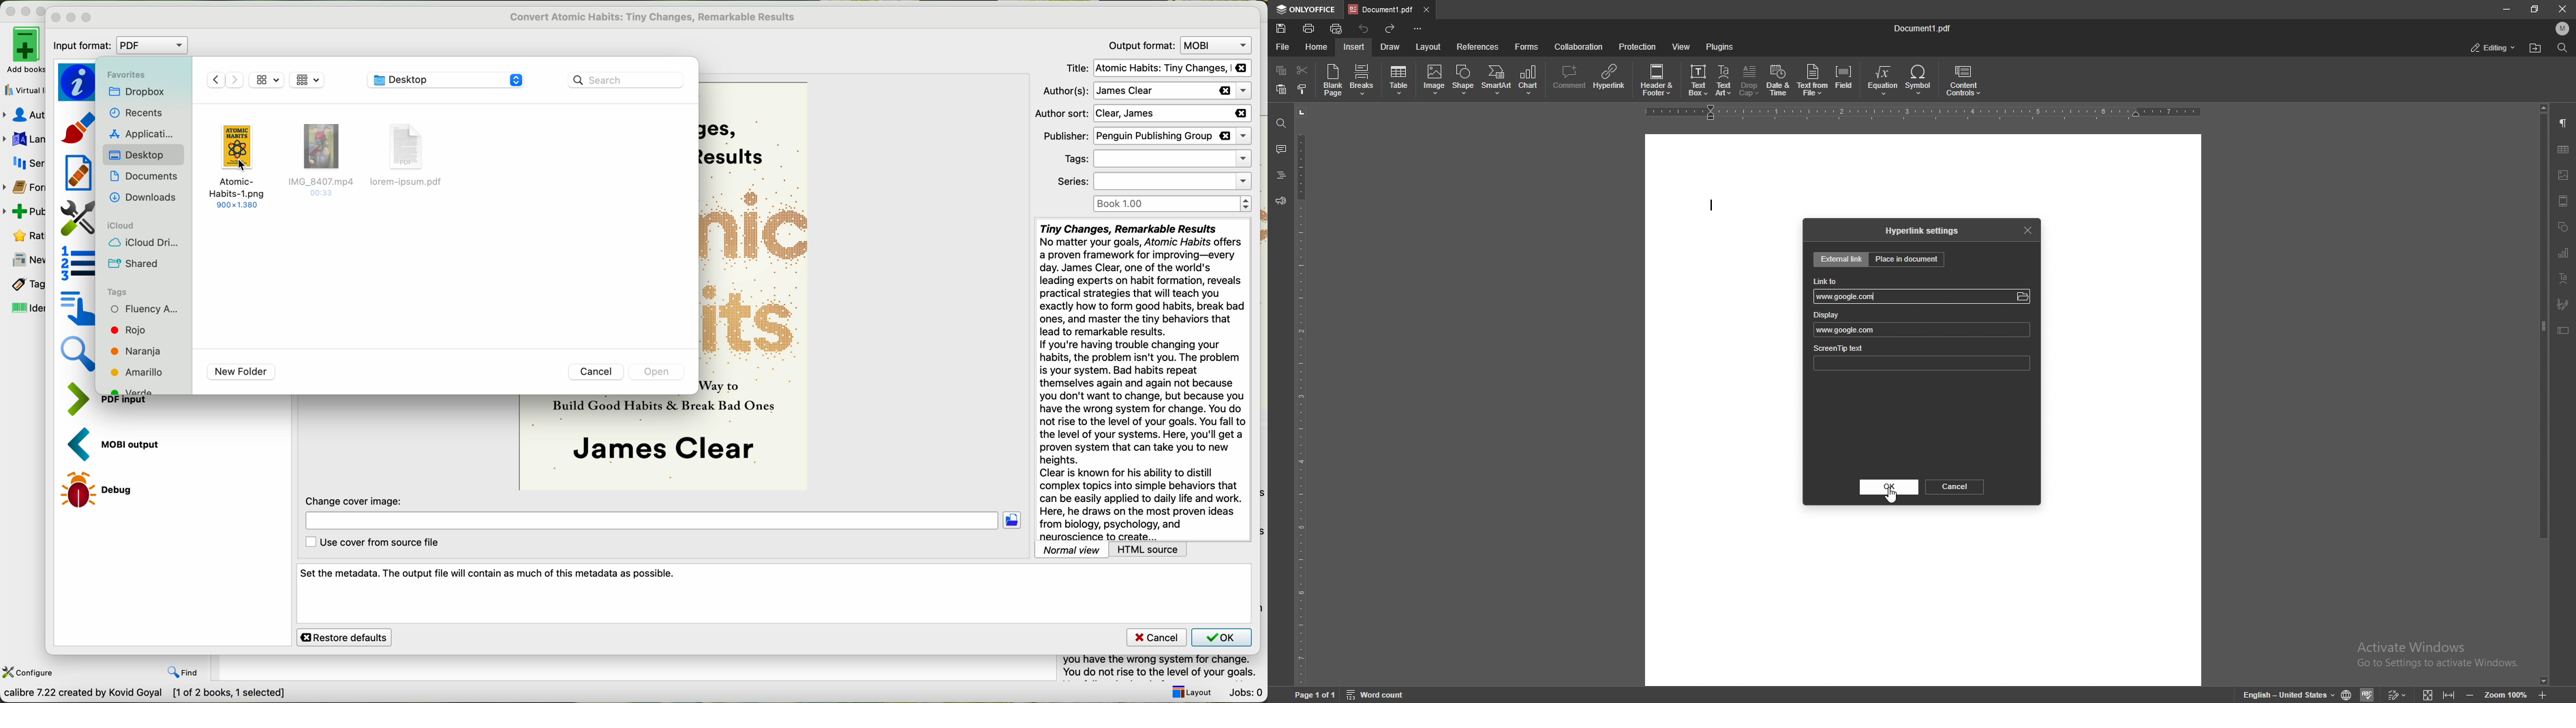 This screenshot has height=728, width=2576. What do you see at coordinates (29, 672) in the screenshot?
I see `configure` at bounding box center [29, 672].